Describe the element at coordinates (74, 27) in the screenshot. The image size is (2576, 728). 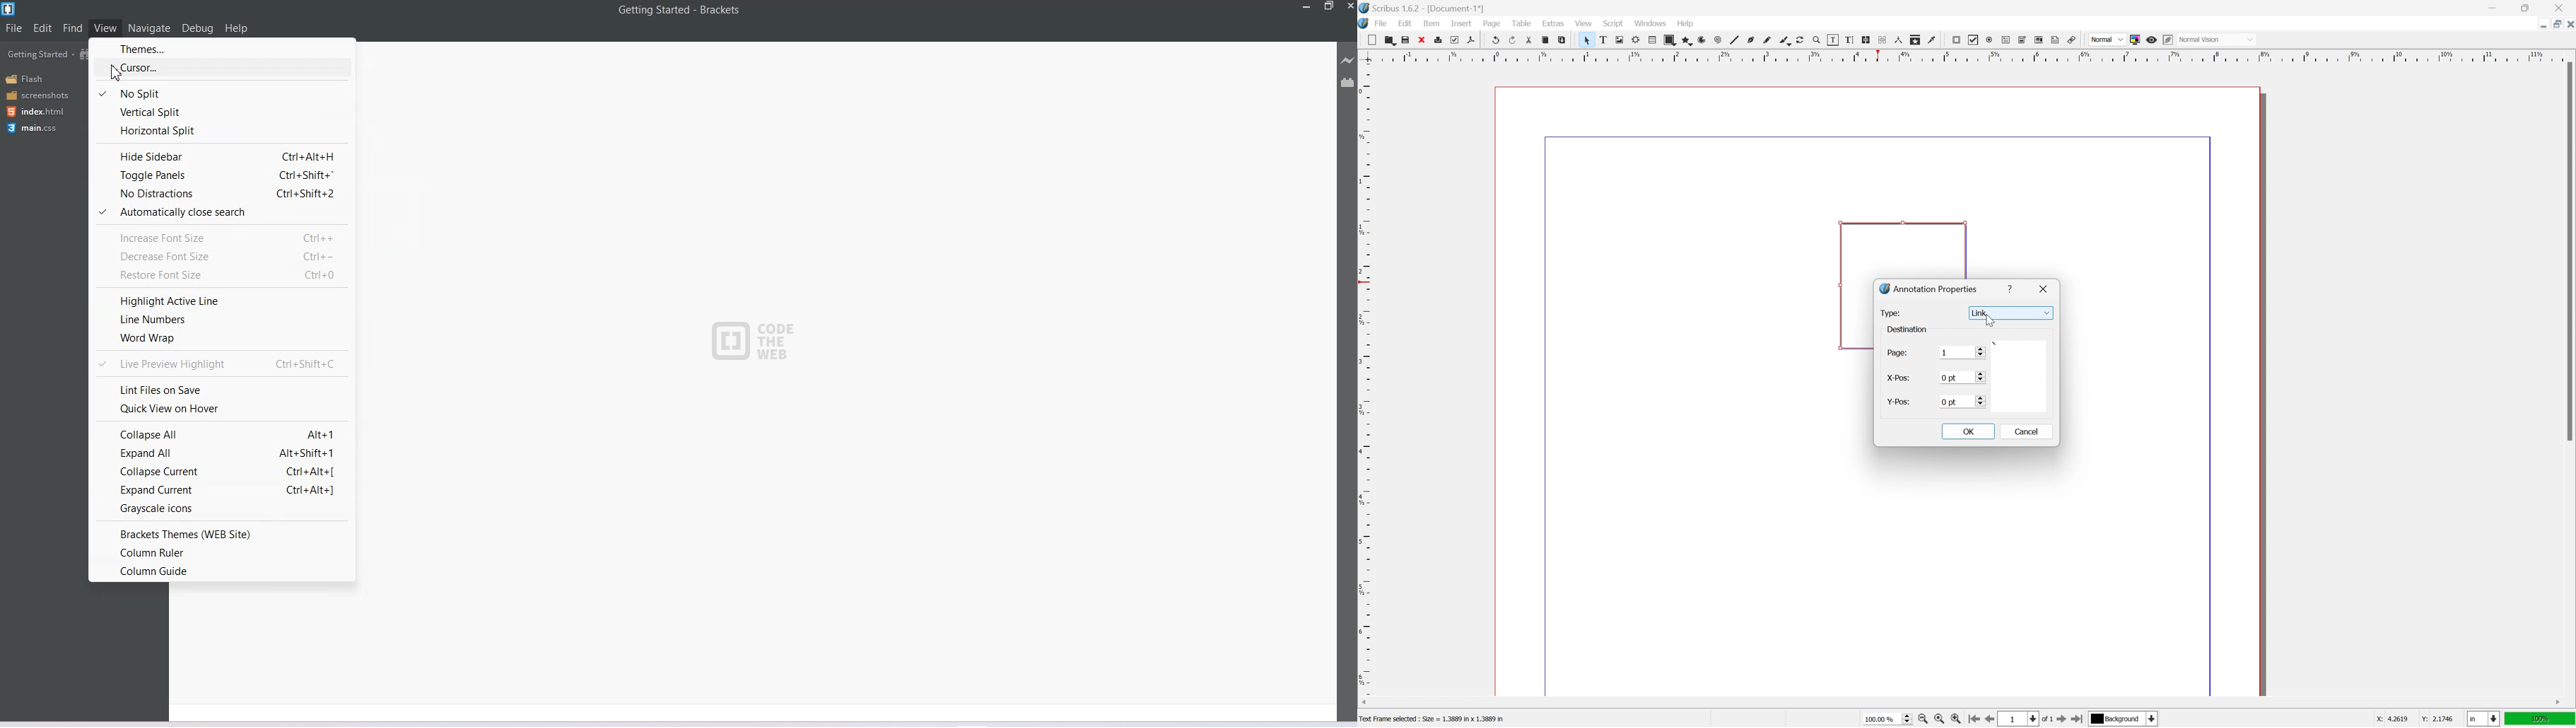
I see `Find` at that location.